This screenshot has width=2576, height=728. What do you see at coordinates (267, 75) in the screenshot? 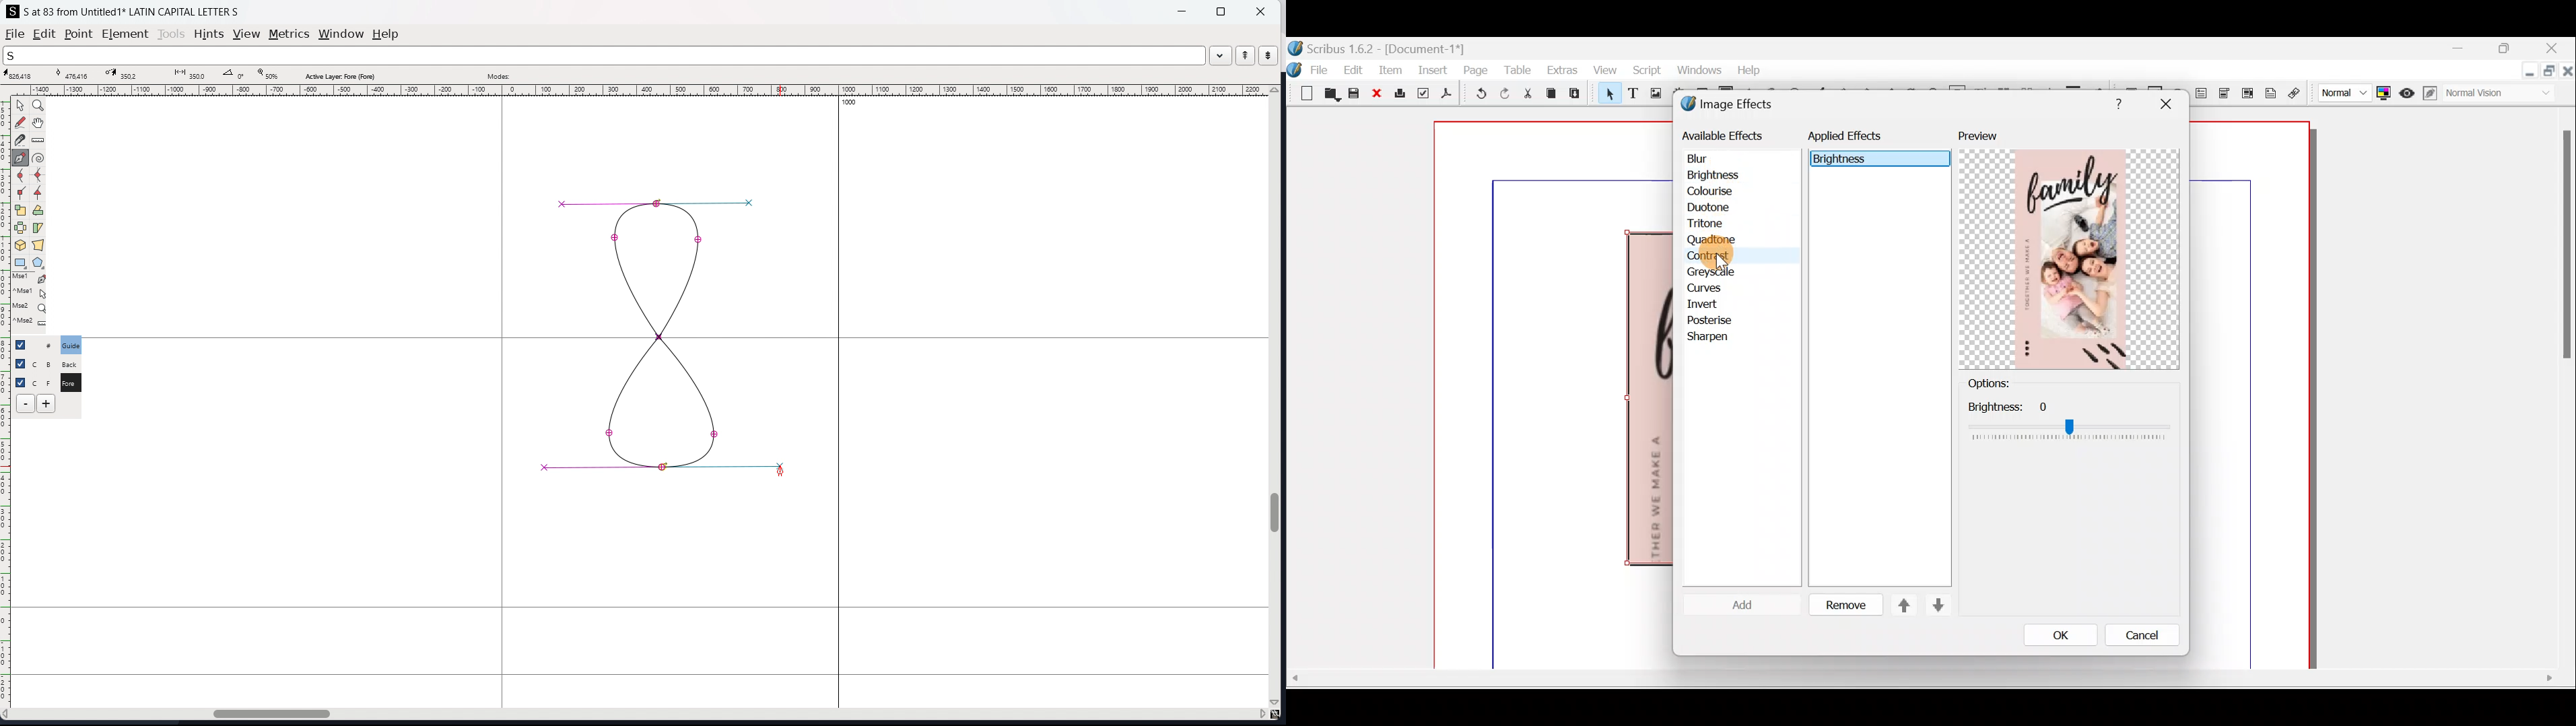
I see `zoom level` at bounding box center [267, 75].